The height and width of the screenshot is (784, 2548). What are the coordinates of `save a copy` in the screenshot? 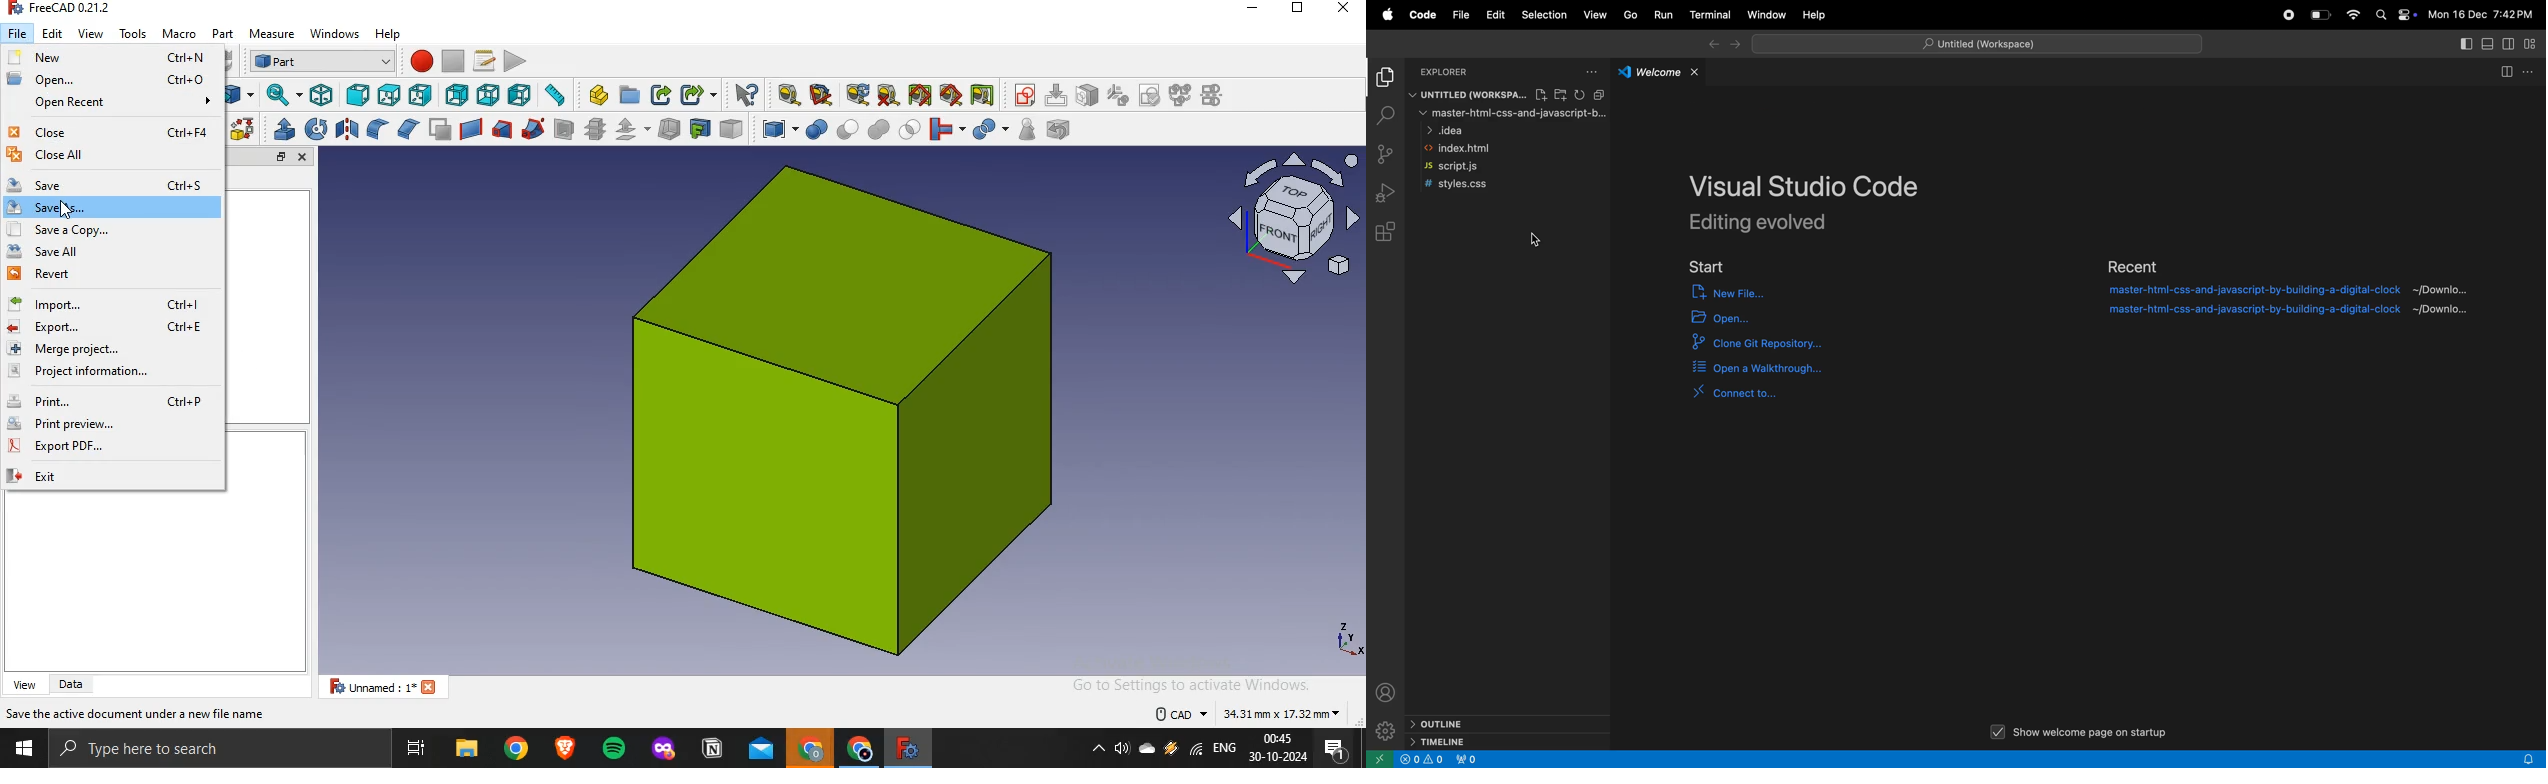 It's located at (105, 229).